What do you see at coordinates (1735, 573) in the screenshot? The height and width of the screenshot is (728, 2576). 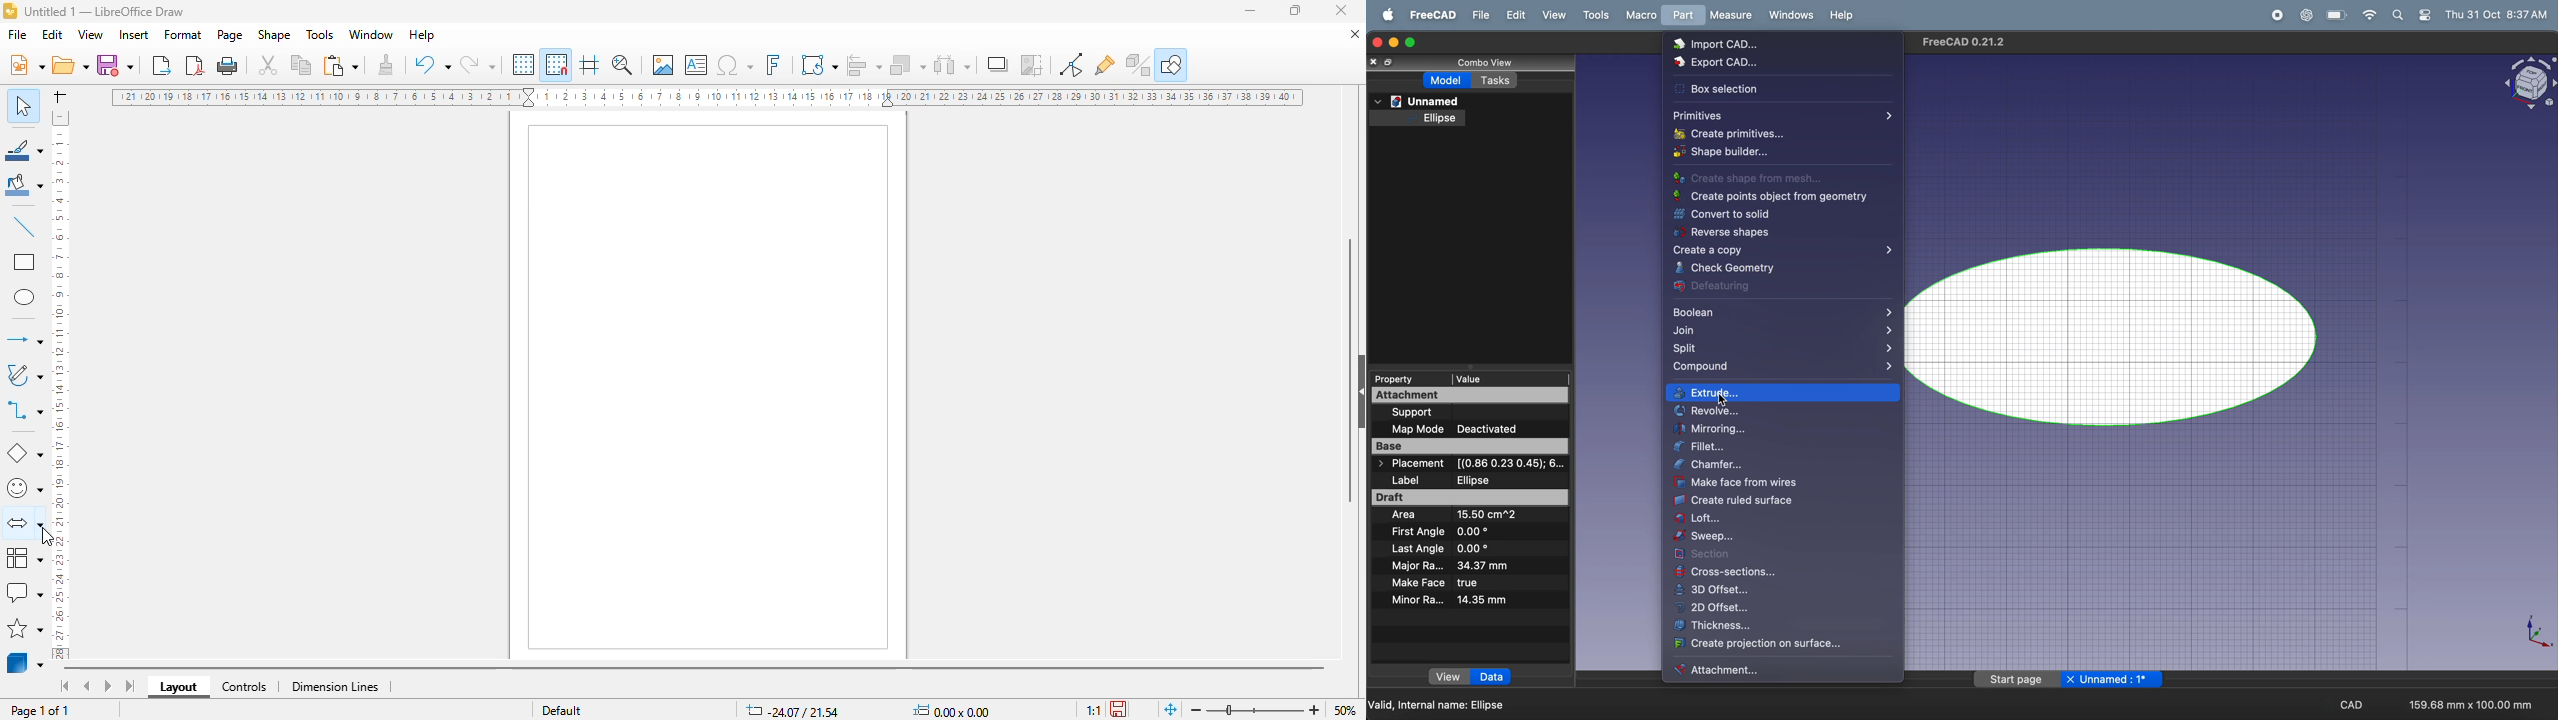 I see `cross section` at bounding box center [1735, 573].